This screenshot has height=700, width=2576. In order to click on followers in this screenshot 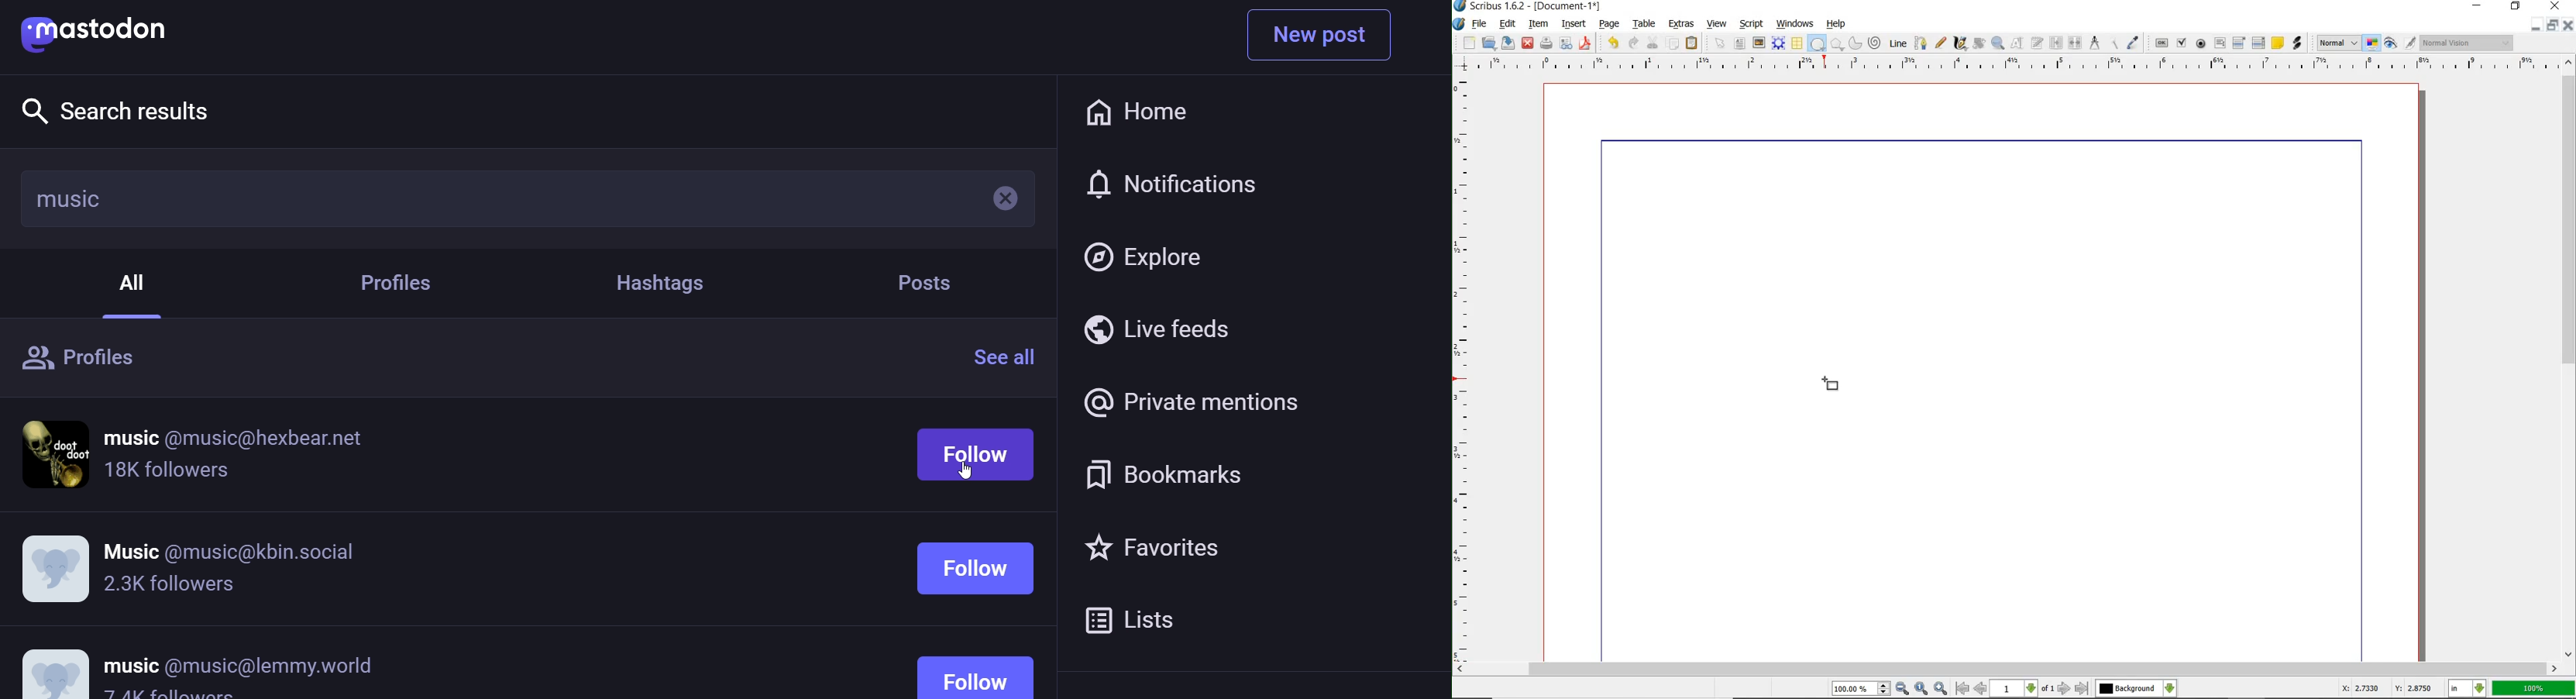, I will do `click(169, 585)`.